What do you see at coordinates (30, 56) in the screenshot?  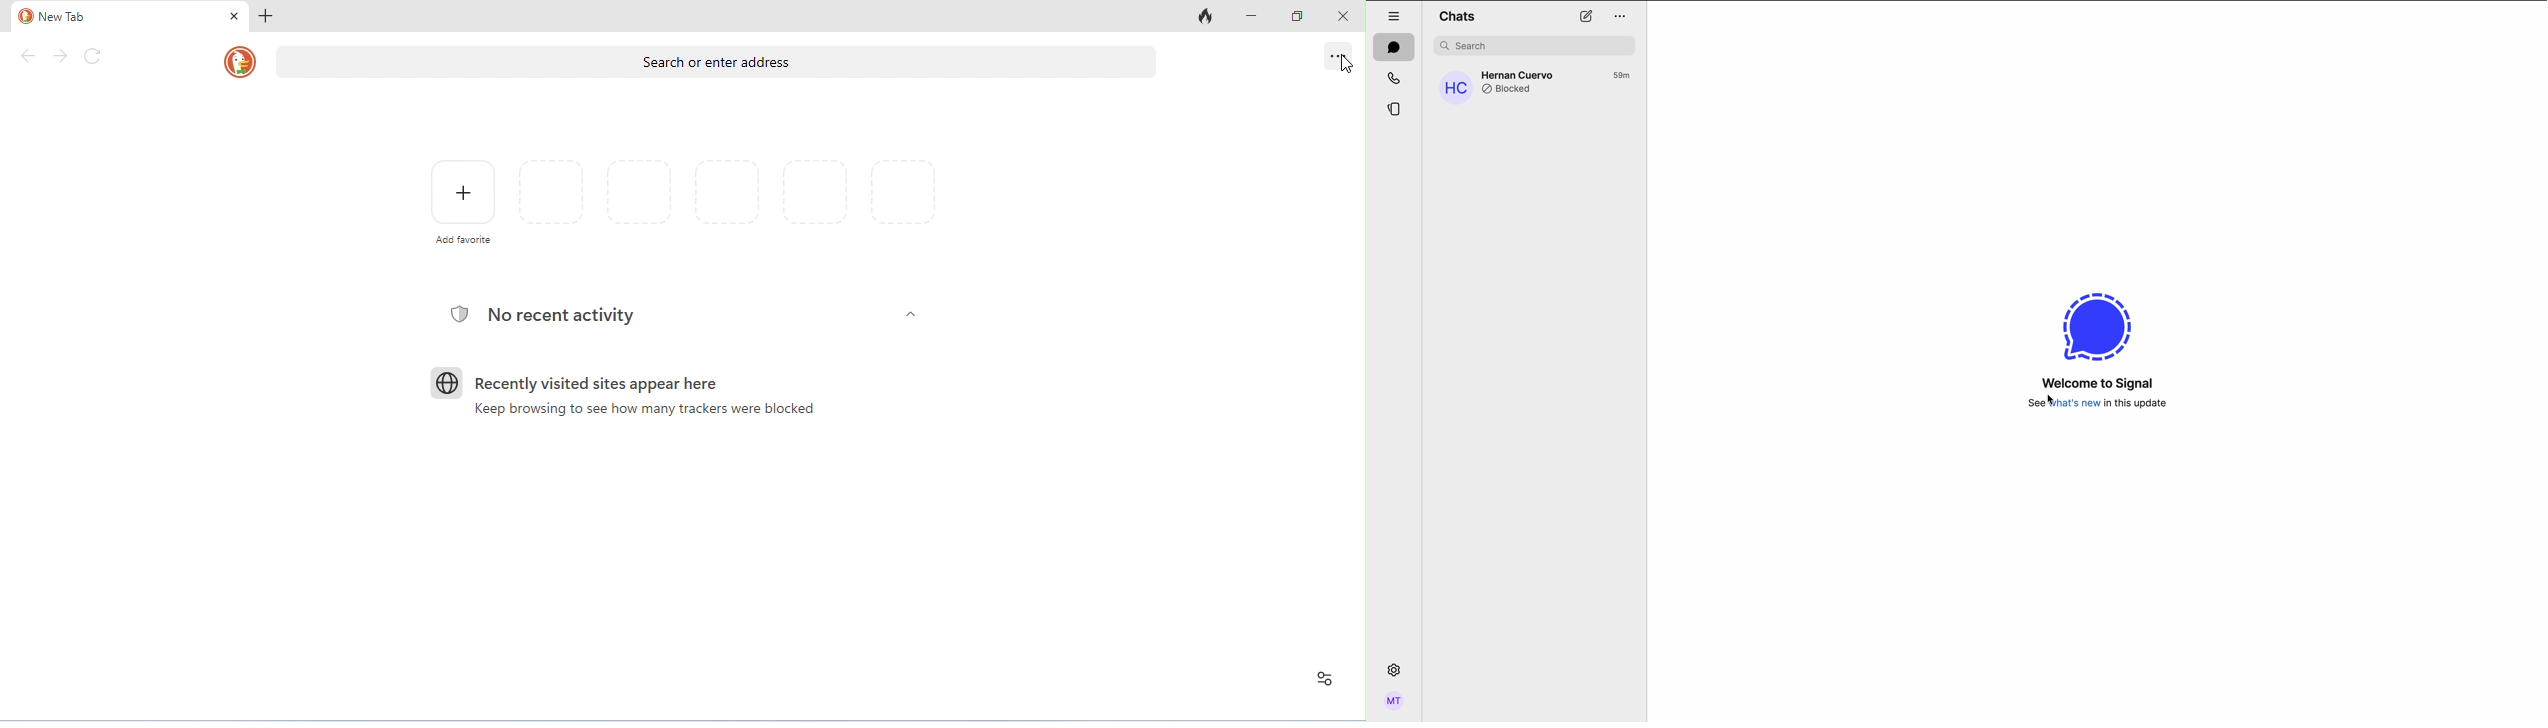 I see `go back` at bounding box center [30, 56].